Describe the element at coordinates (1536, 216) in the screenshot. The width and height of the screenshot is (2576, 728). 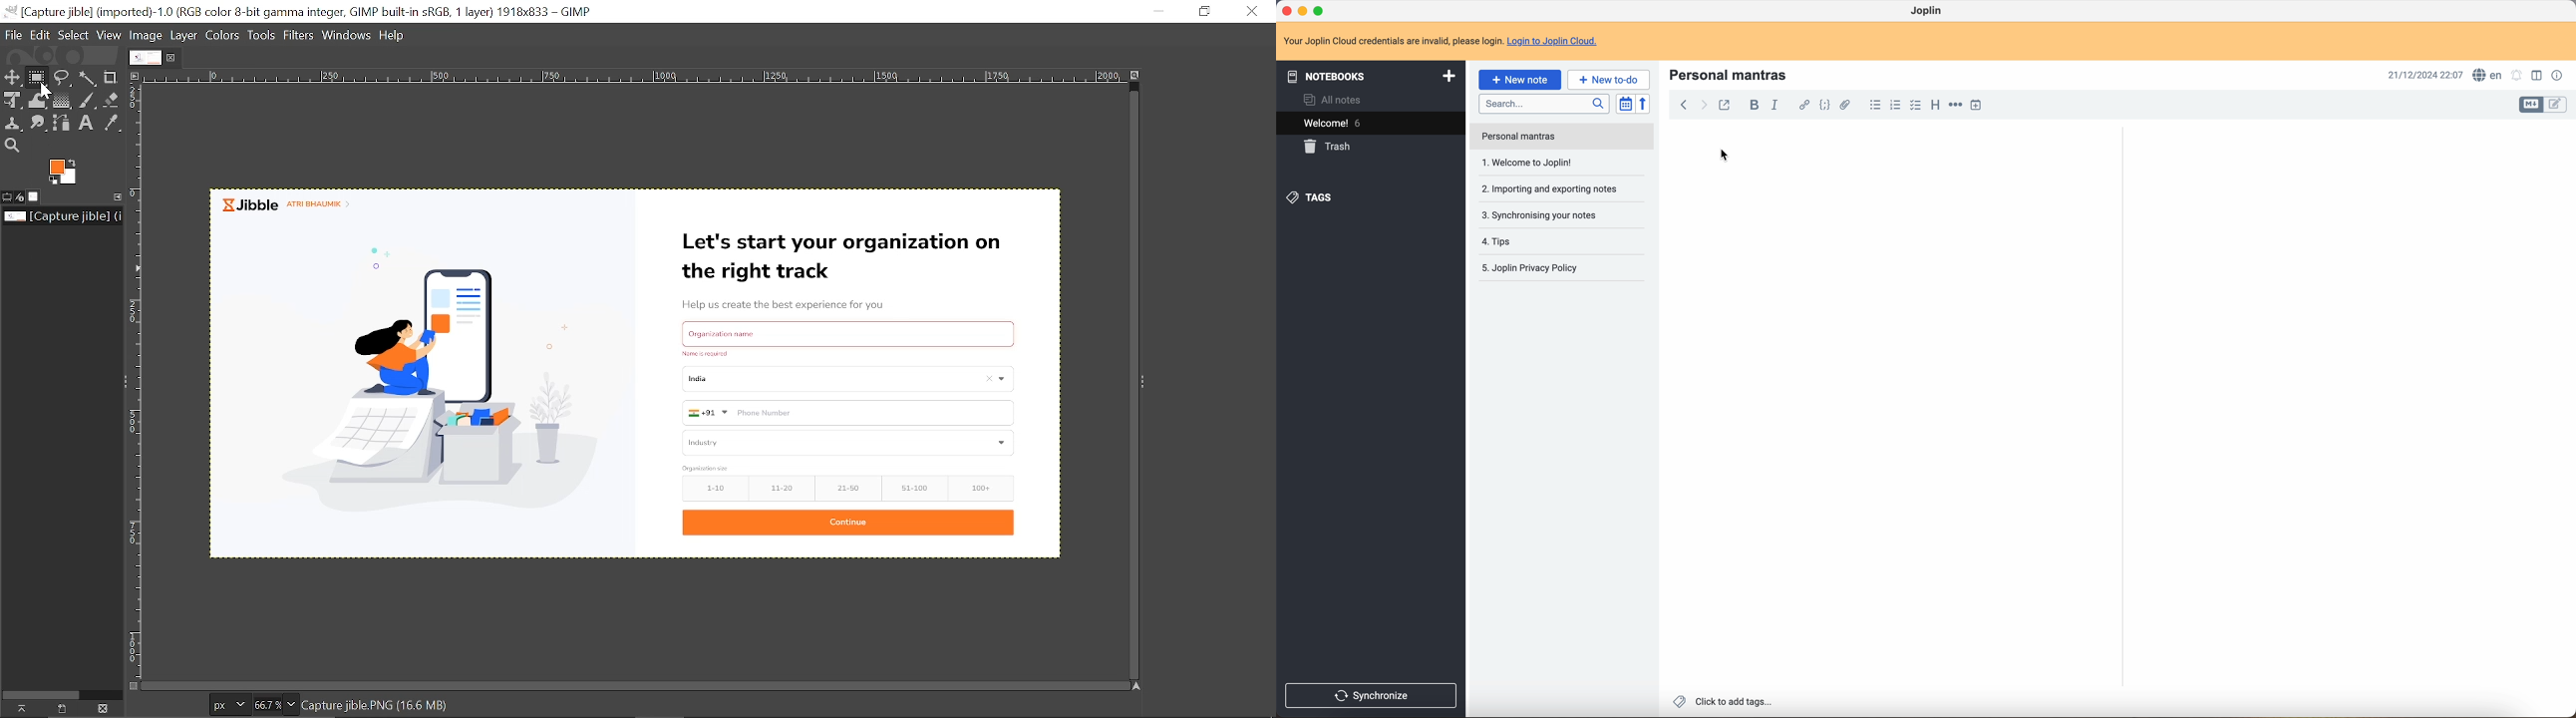
I see `tips` at that location.